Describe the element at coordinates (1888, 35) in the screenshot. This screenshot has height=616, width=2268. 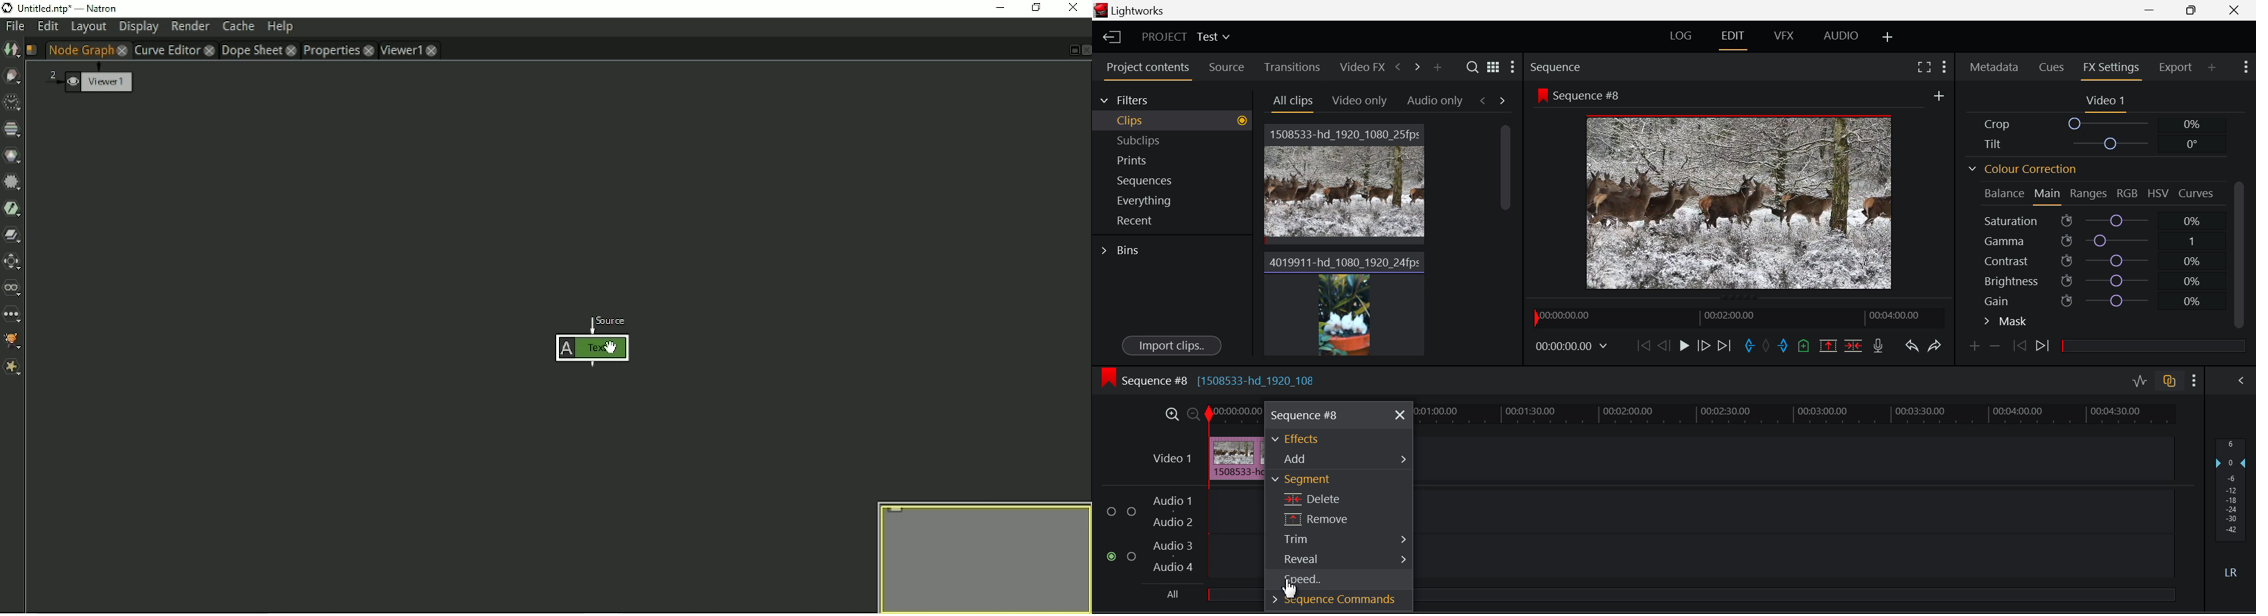
I see `Add Layouts` at that location.